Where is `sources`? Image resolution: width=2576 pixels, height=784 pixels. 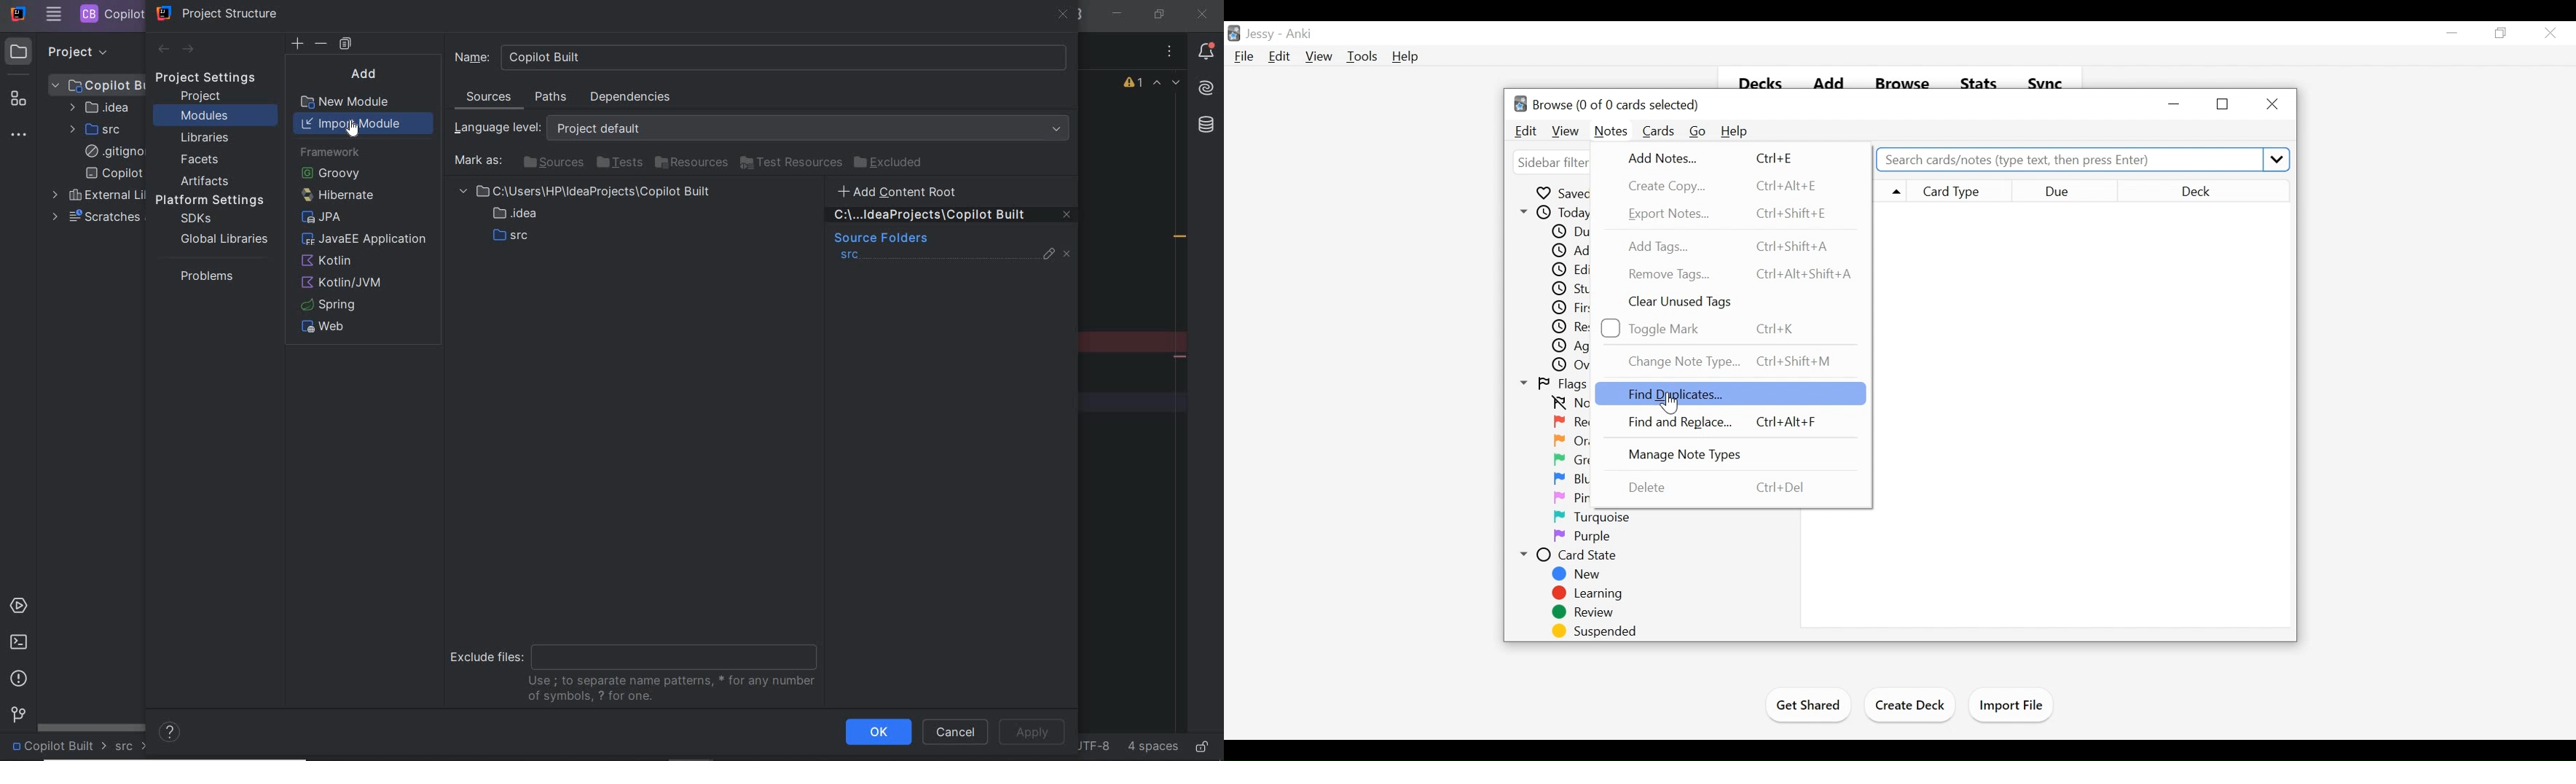
sources is located at coordinates (490, 99).